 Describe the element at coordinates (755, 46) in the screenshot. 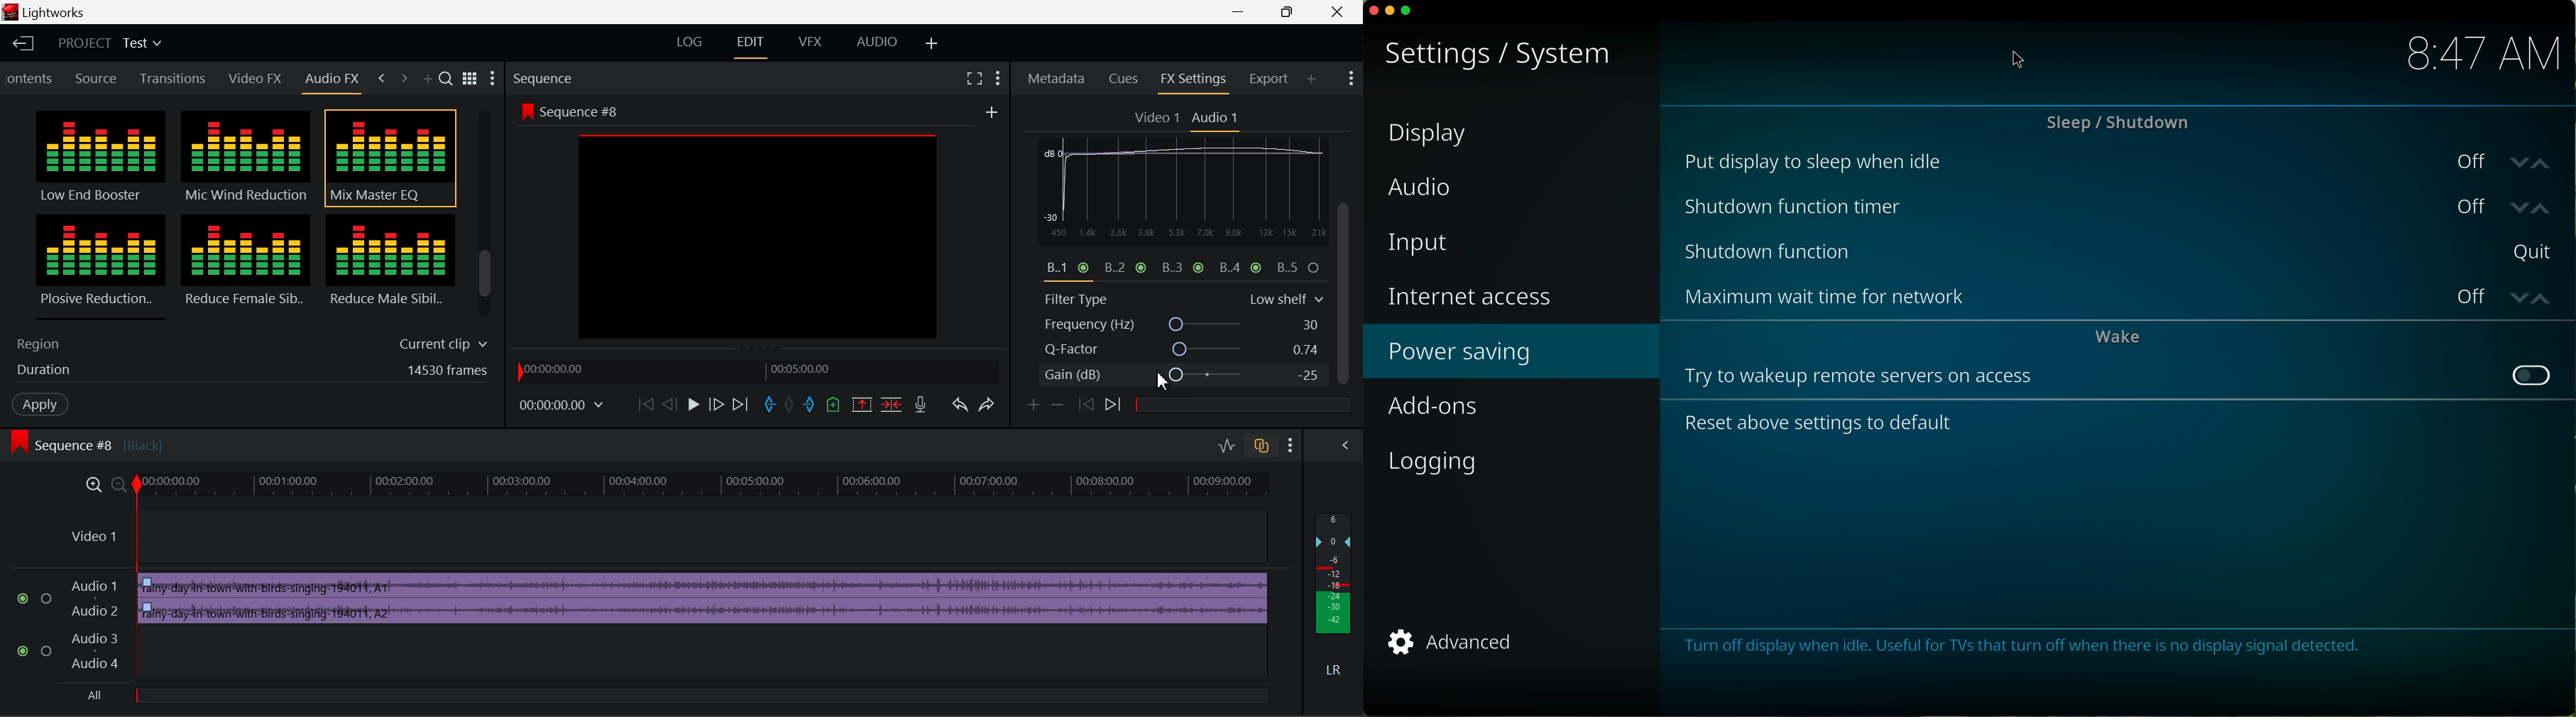

I see `EDIT Layout` at that location.